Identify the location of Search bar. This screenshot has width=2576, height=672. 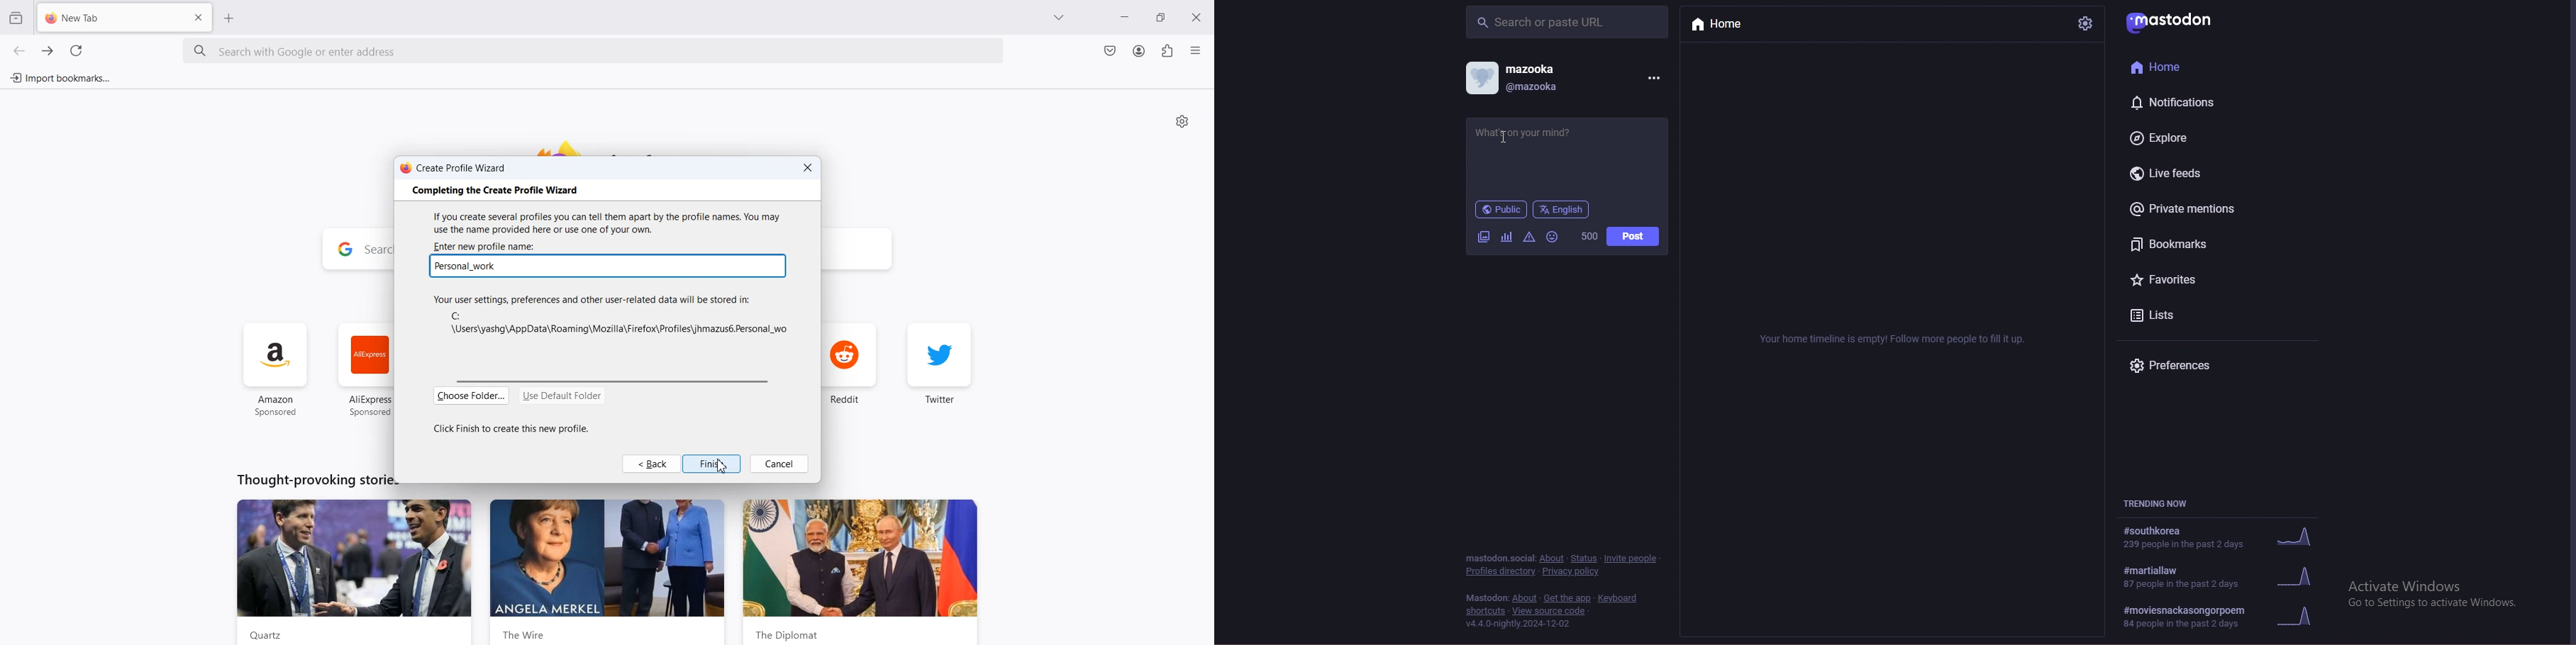
(595, 52).